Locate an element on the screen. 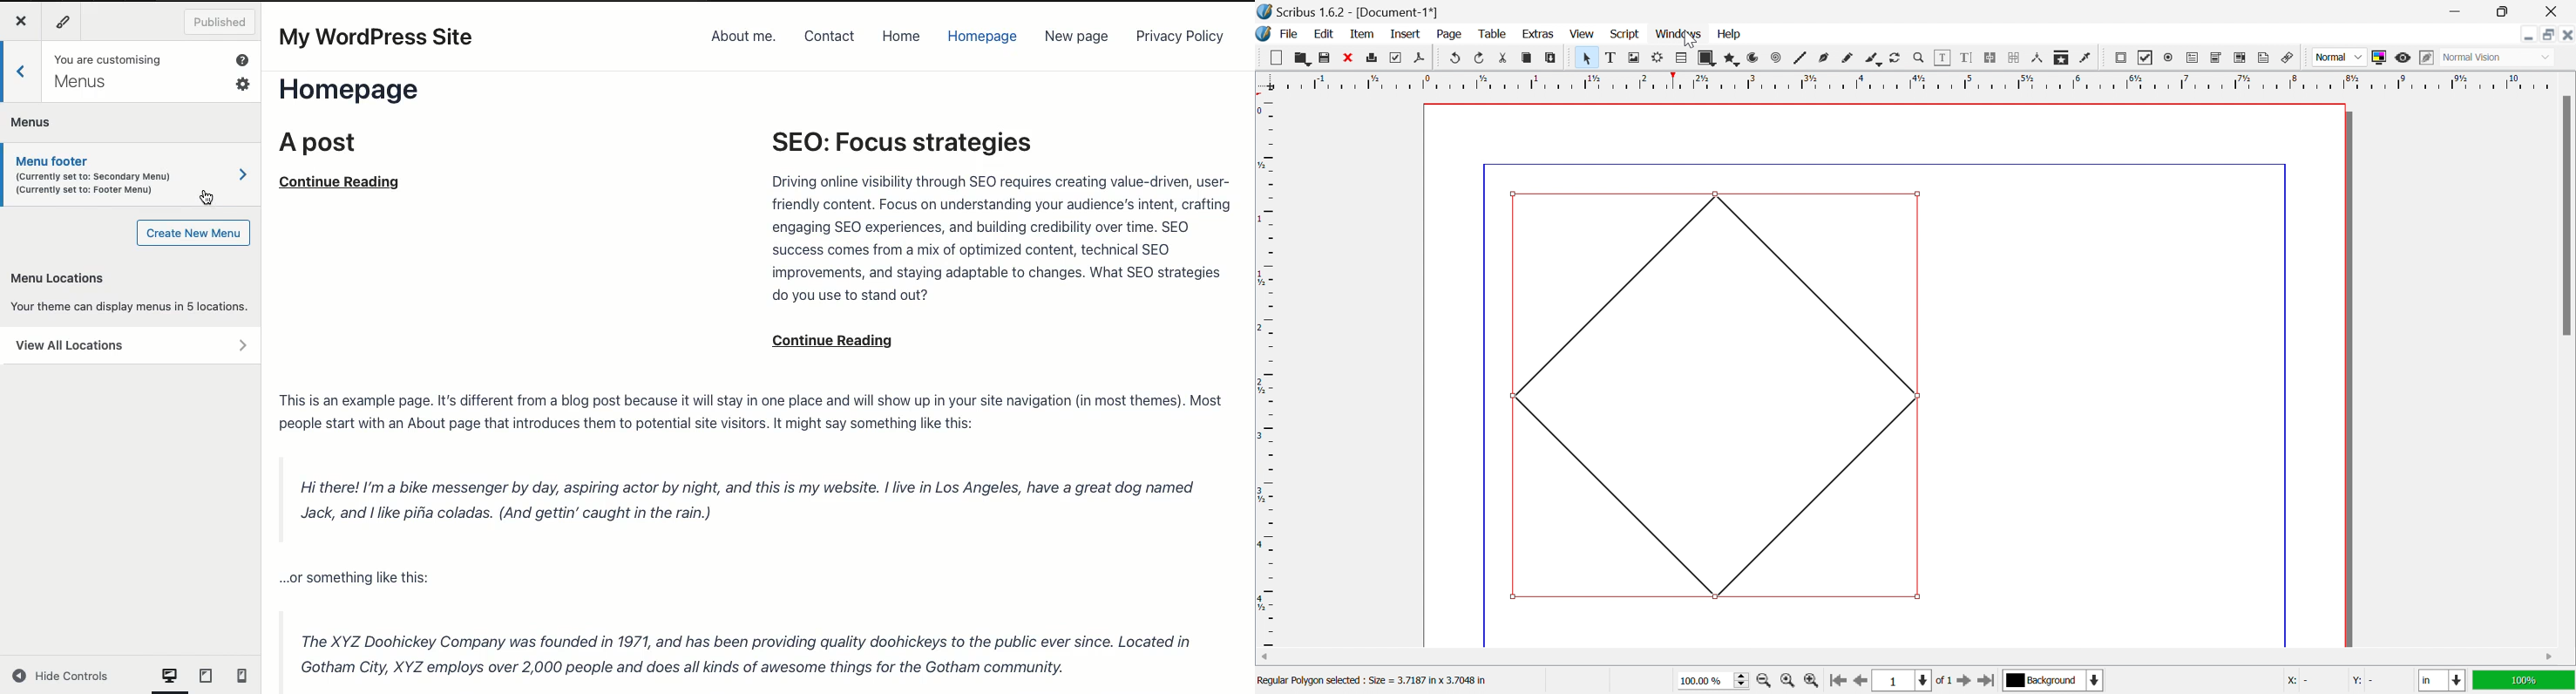 This screenshot has width=2576, height=700. 1 is located at coordinates (1900, 681).